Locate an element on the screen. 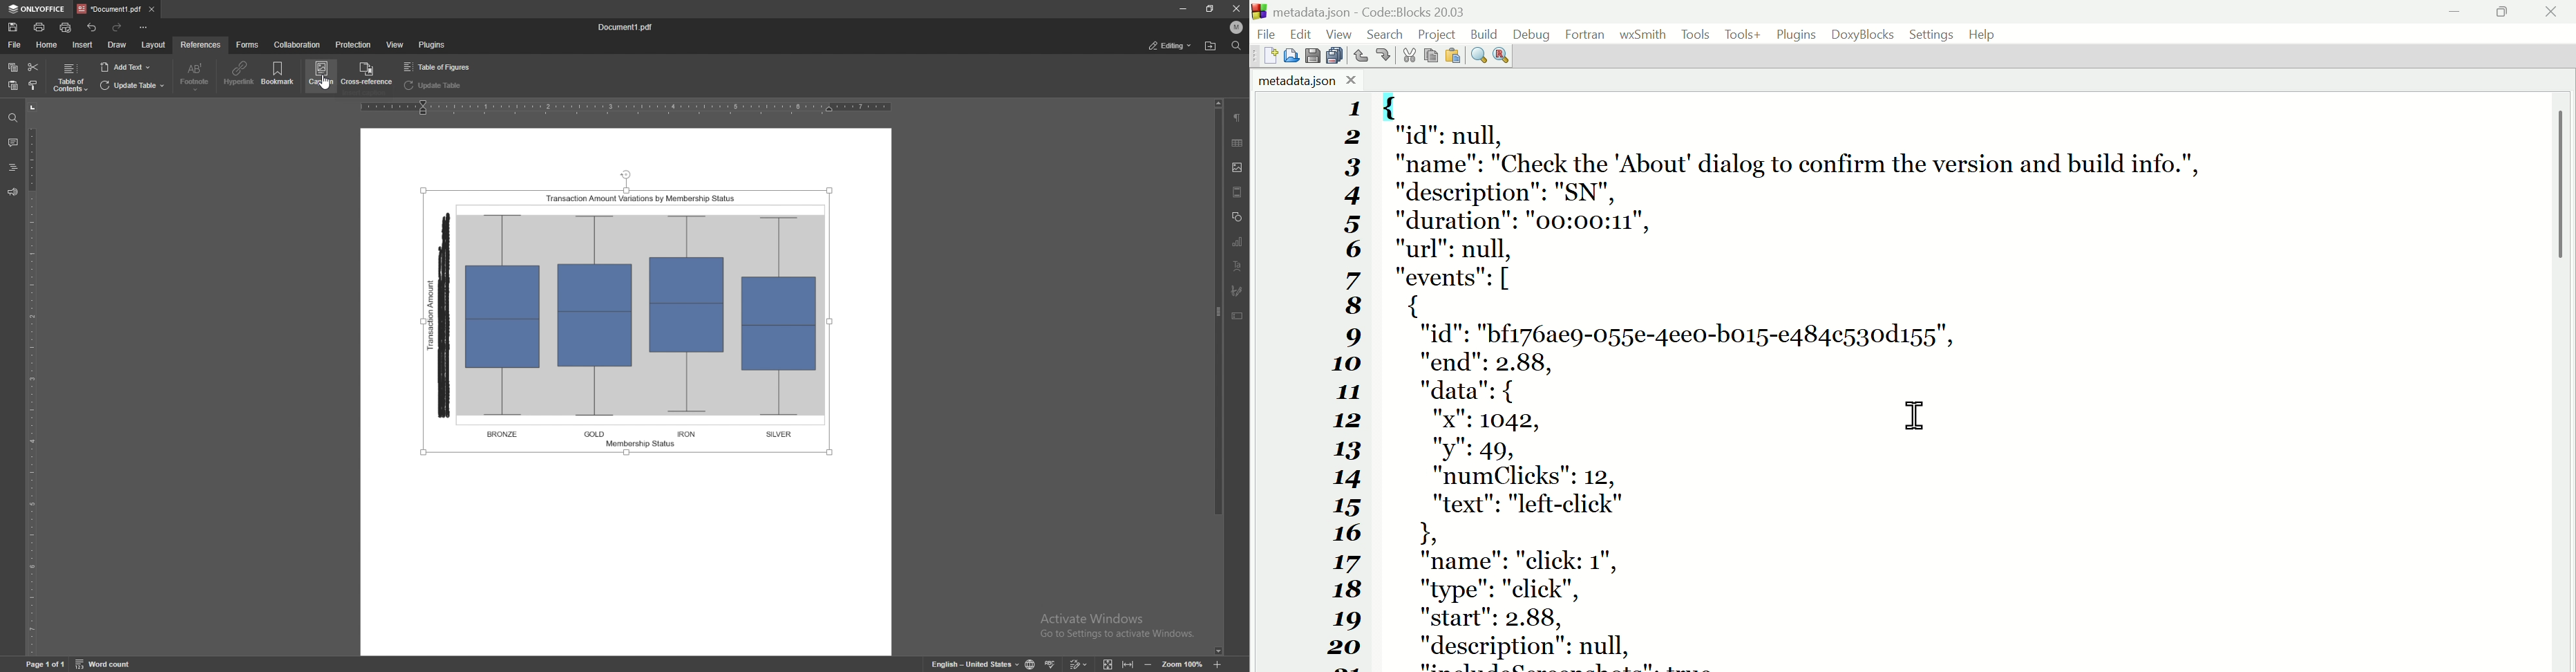  Settings is located at coordinates (1932, 34).